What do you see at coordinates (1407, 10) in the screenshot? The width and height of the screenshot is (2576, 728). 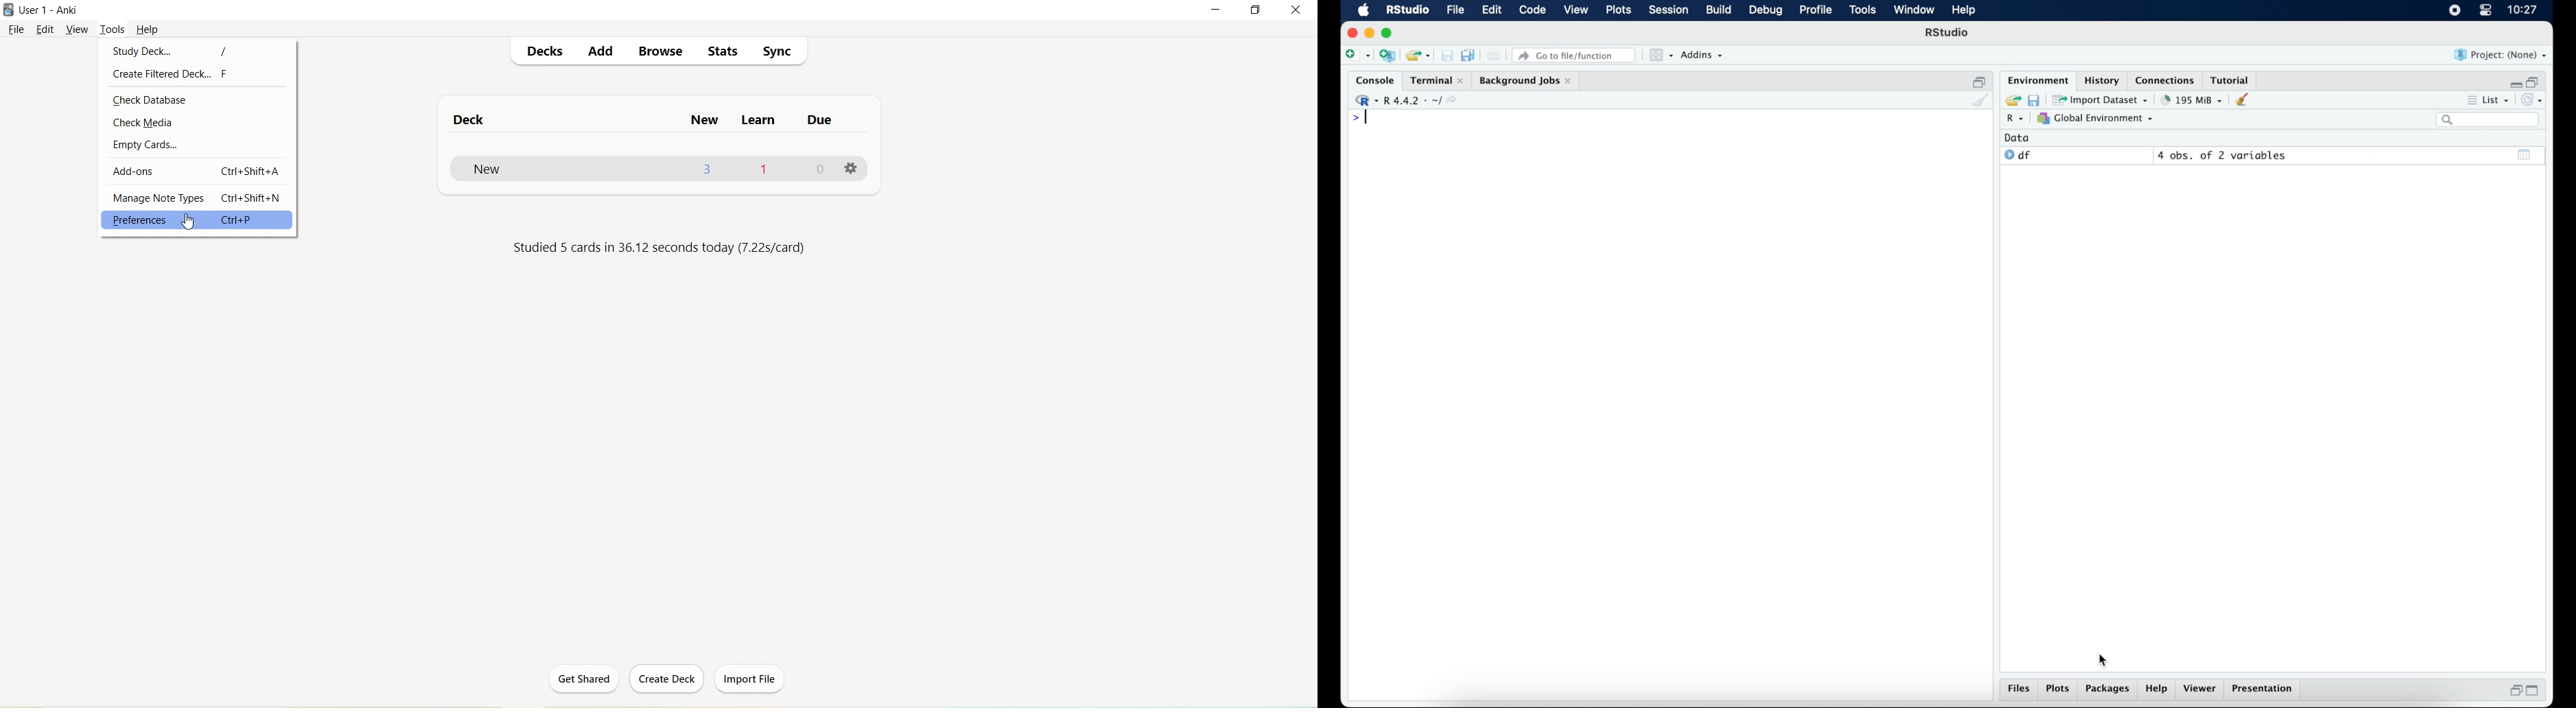 I see `R Studio` at bounding box center [1407, 10].